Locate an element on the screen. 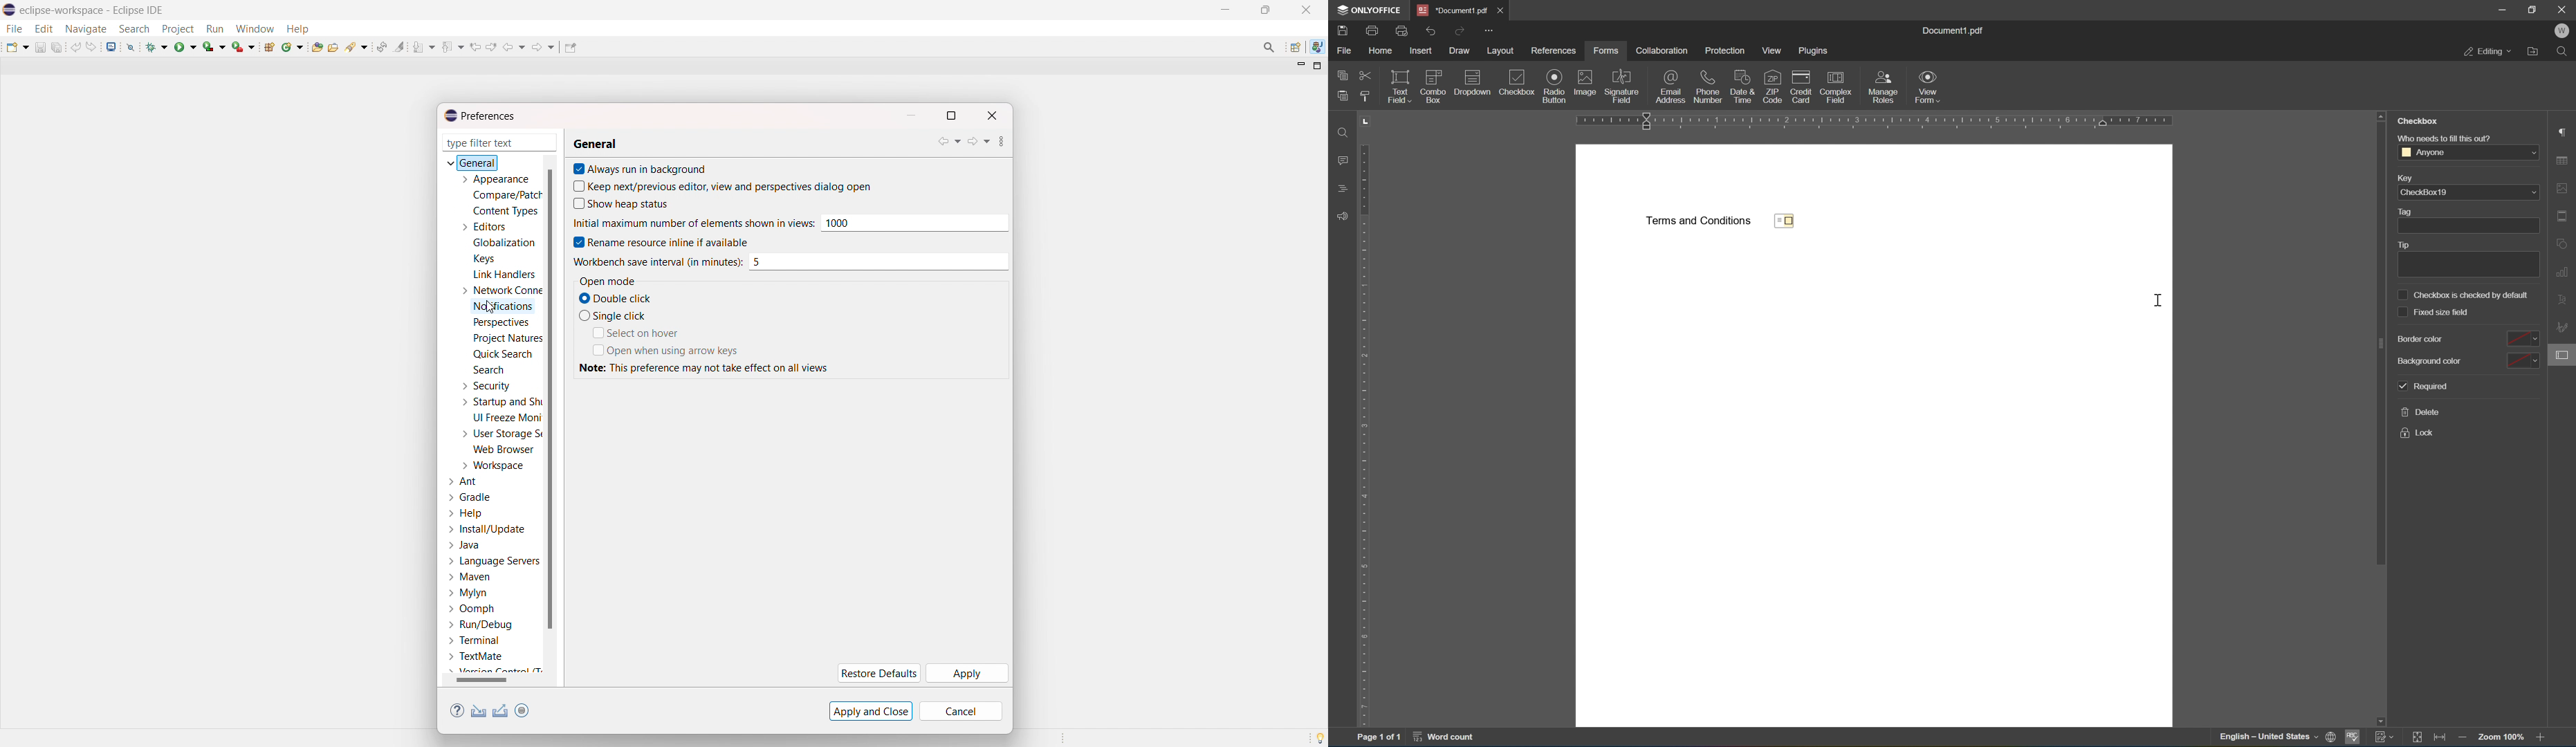 This screenshot has width=2576, height=756. textmate is located at coordinates (477, 656).